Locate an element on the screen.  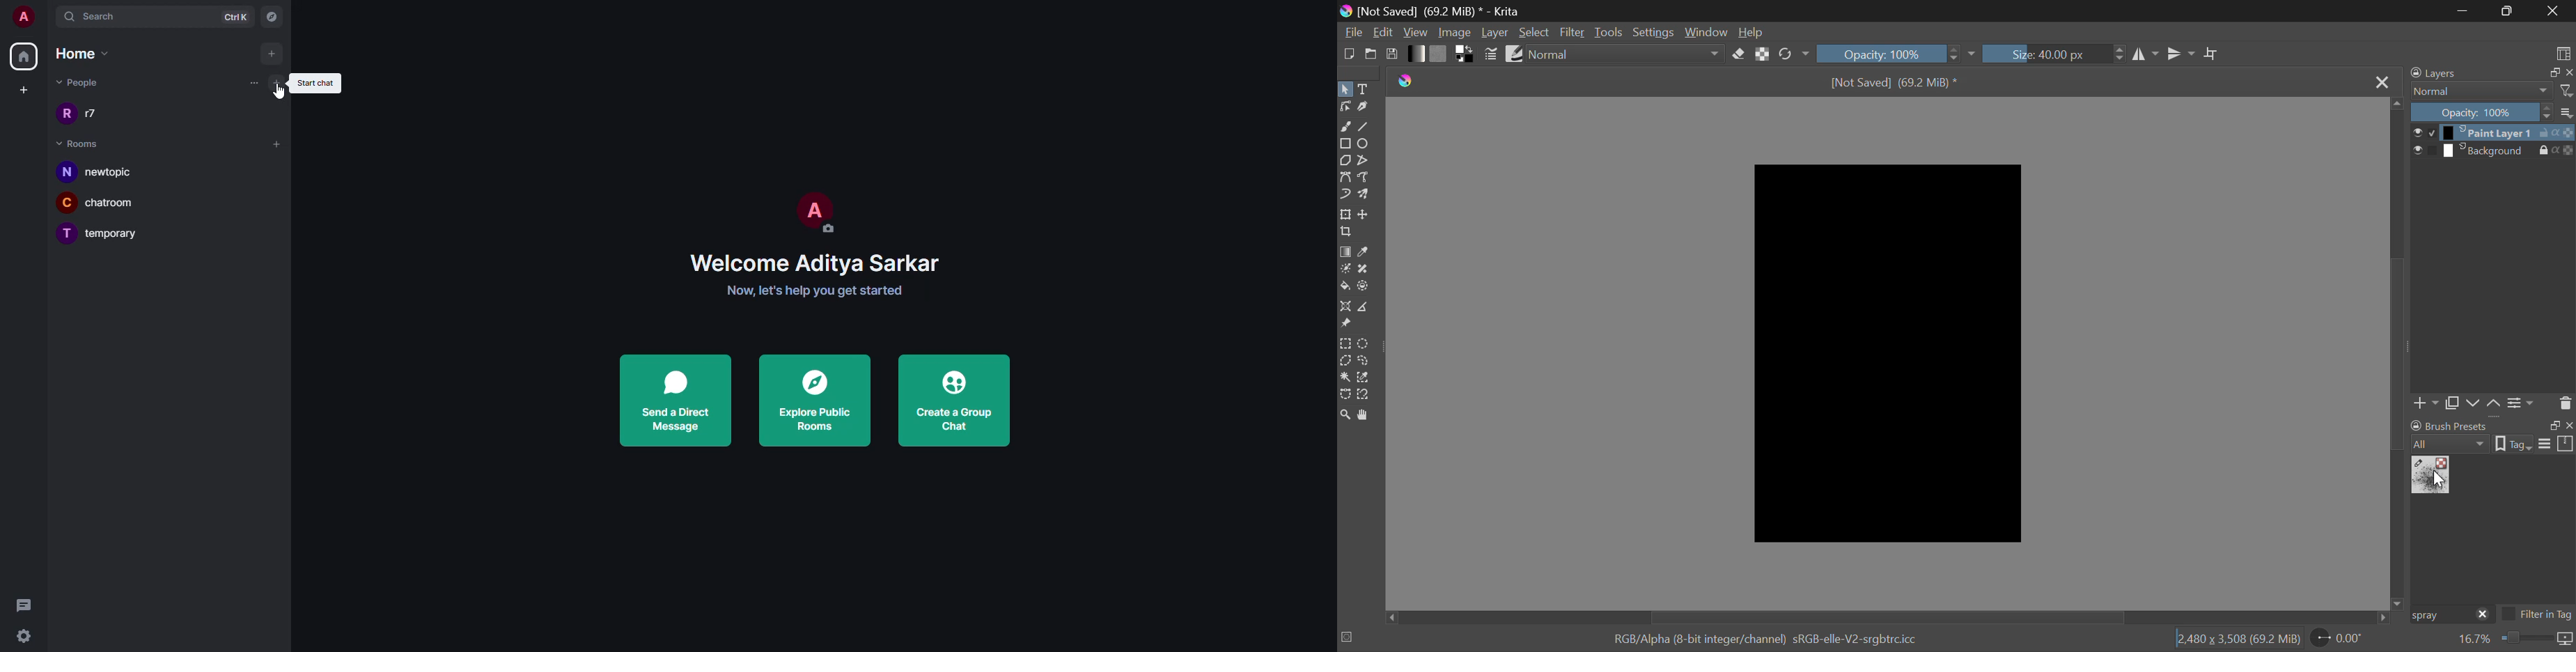
Layer Movement down is located at coordinates (2474, 404).